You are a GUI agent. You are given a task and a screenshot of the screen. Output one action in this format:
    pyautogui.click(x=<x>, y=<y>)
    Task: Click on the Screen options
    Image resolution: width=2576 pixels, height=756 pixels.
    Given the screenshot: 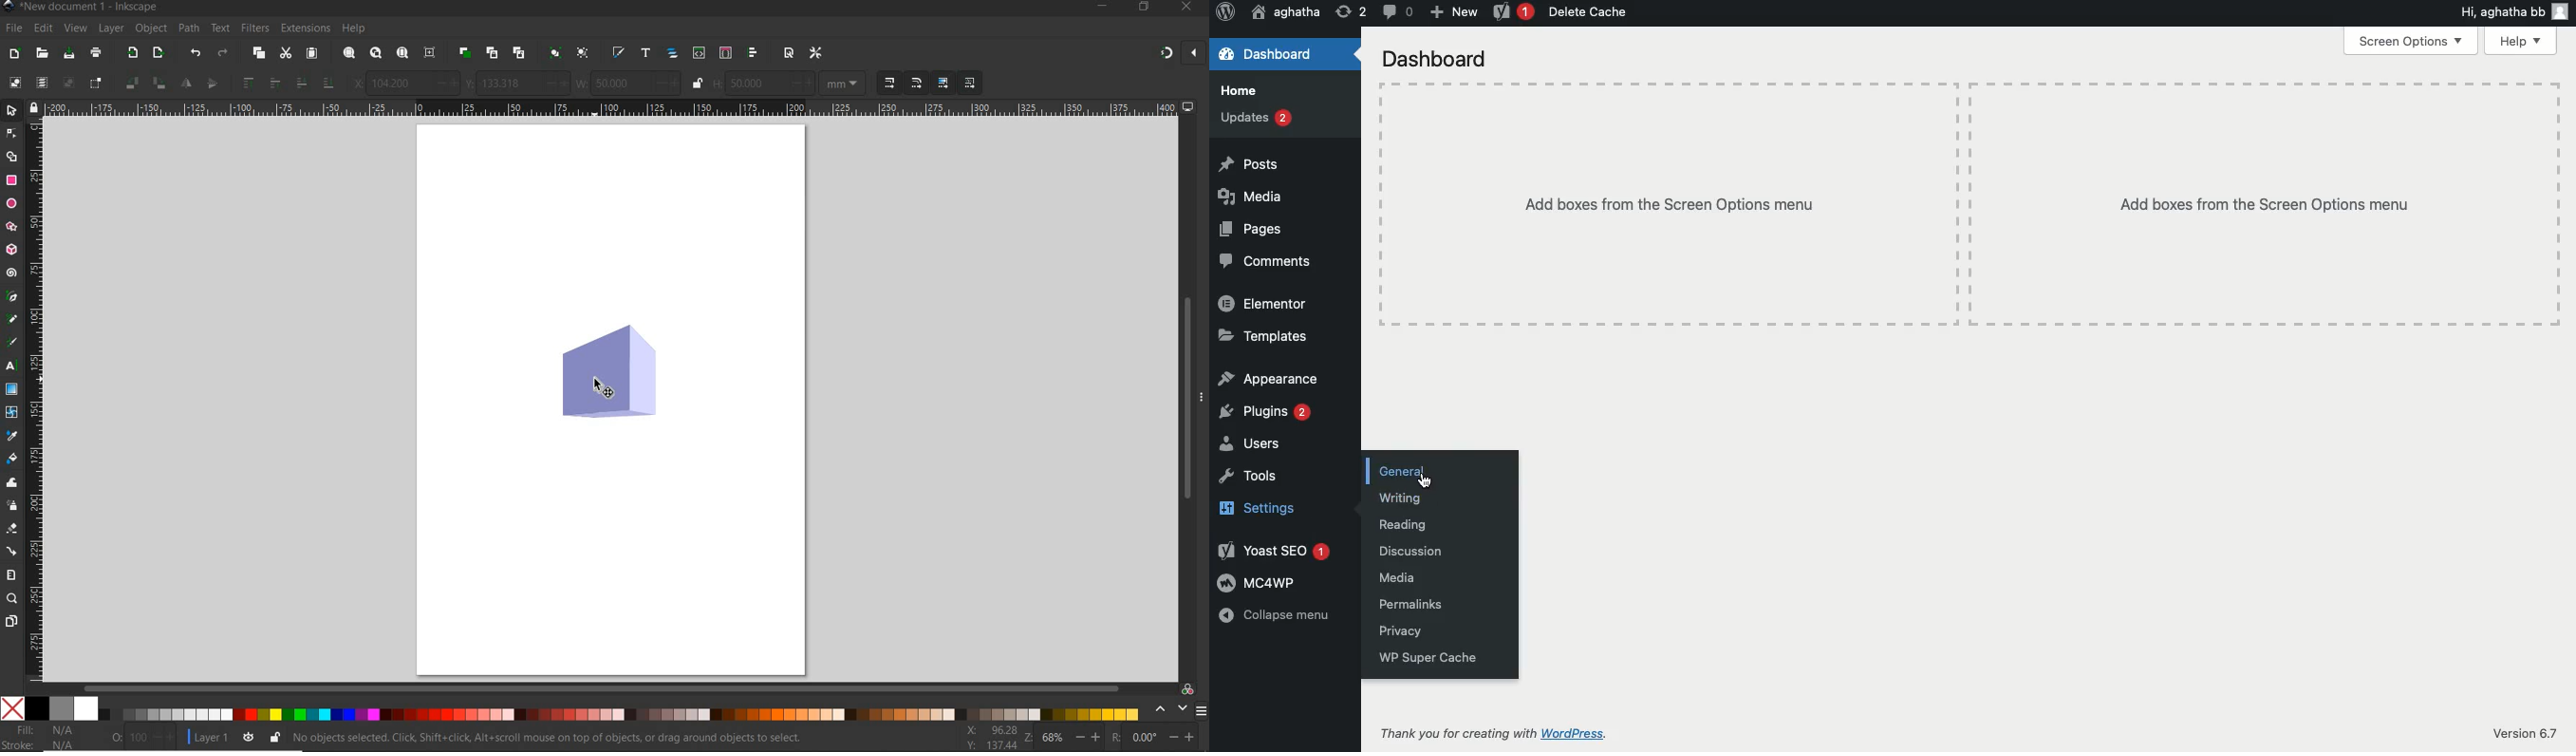 What is the action you would take?
    pyautogui.click(x=2410, y=42)
    